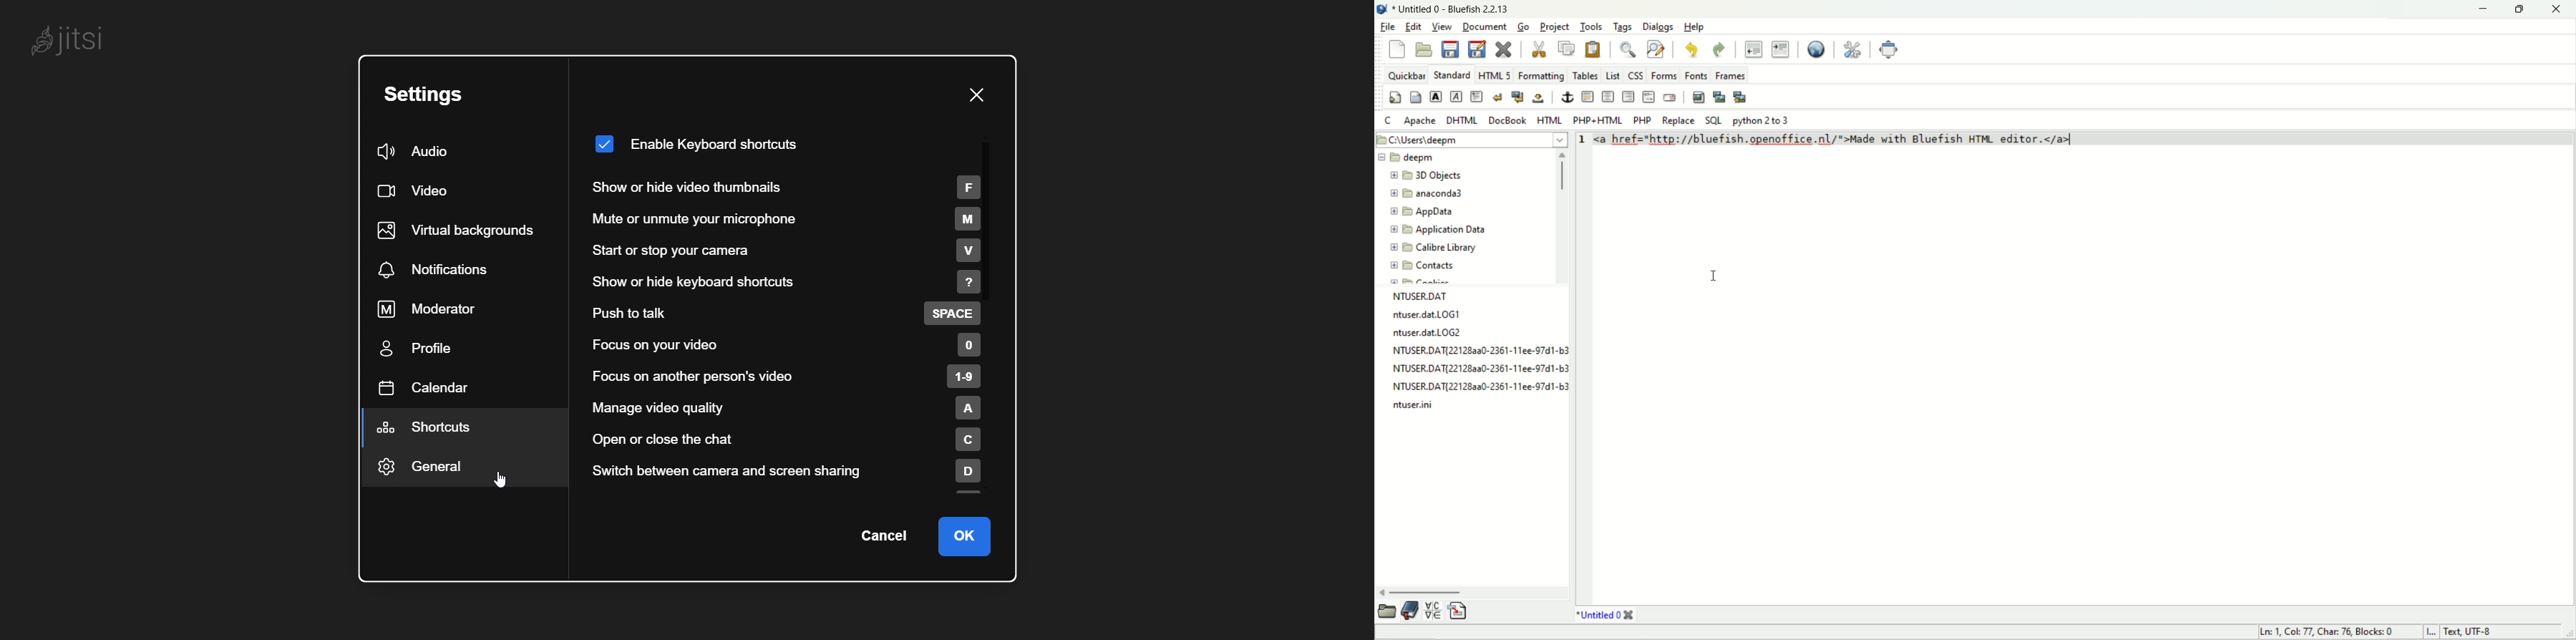  I want to click on advanced find and replace, so click(1658, 49).